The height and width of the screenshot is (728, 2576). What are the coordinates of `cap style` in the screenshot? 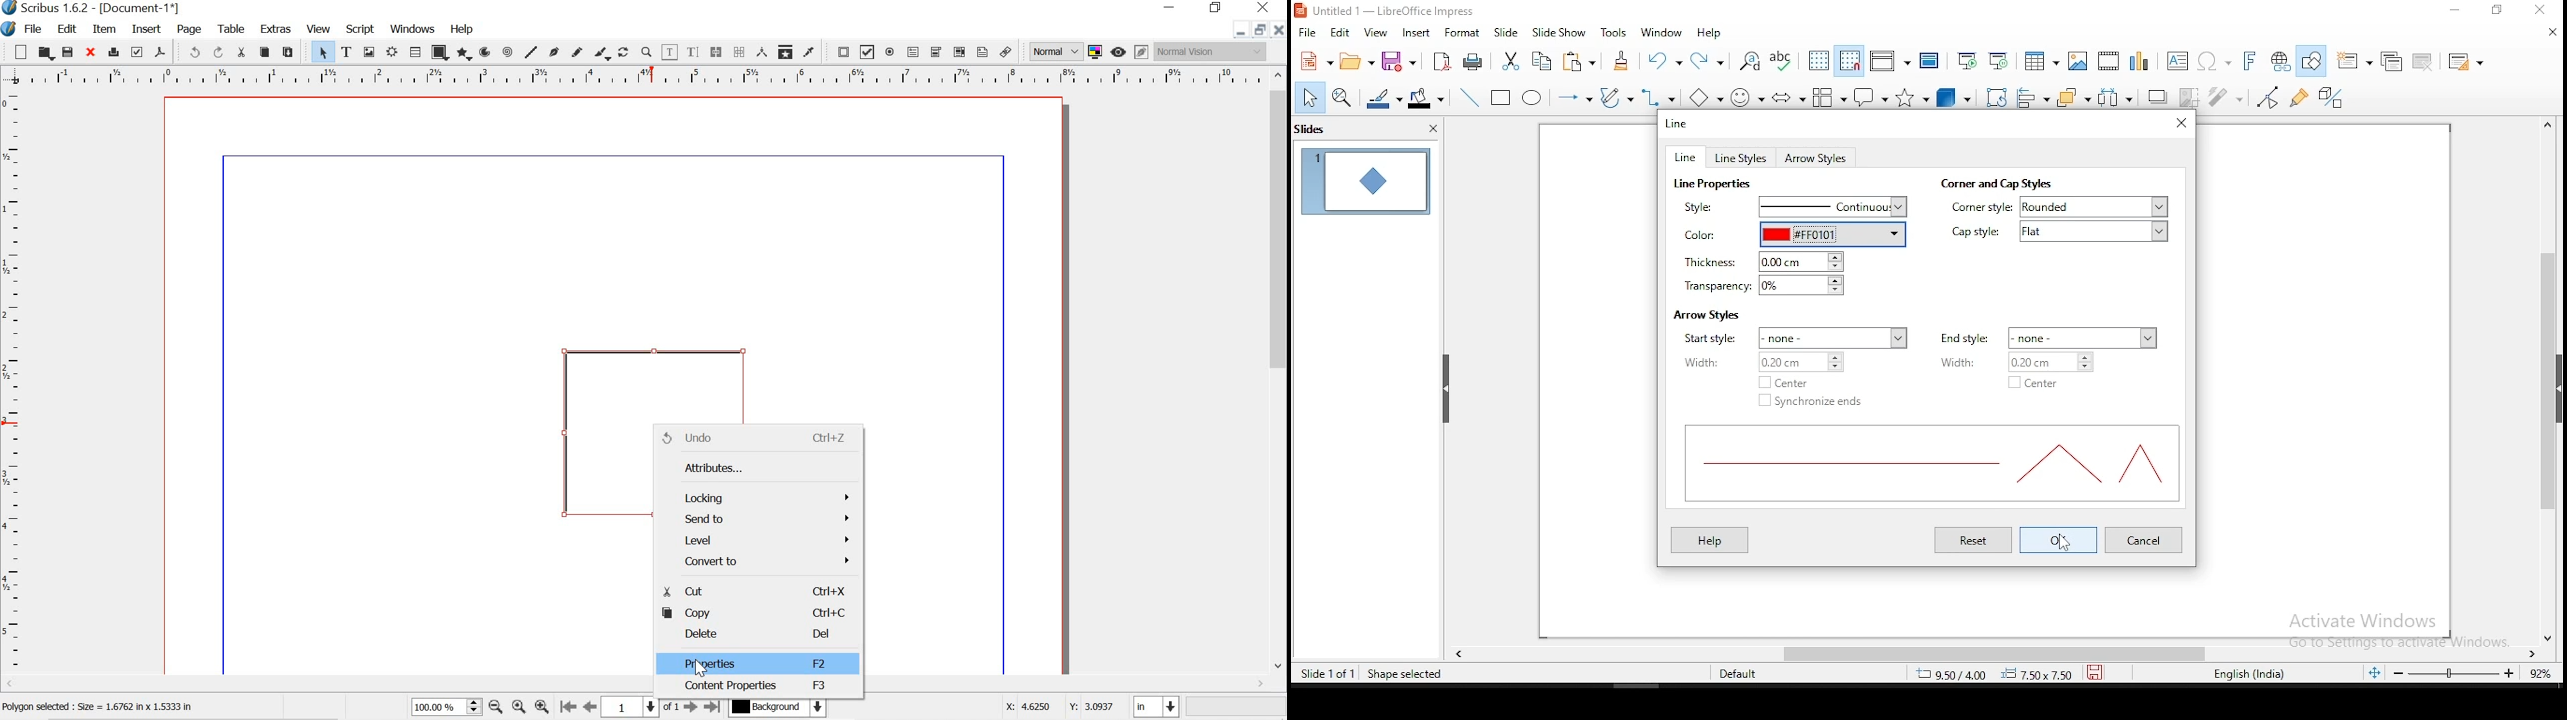 It's located at (1980, 232).